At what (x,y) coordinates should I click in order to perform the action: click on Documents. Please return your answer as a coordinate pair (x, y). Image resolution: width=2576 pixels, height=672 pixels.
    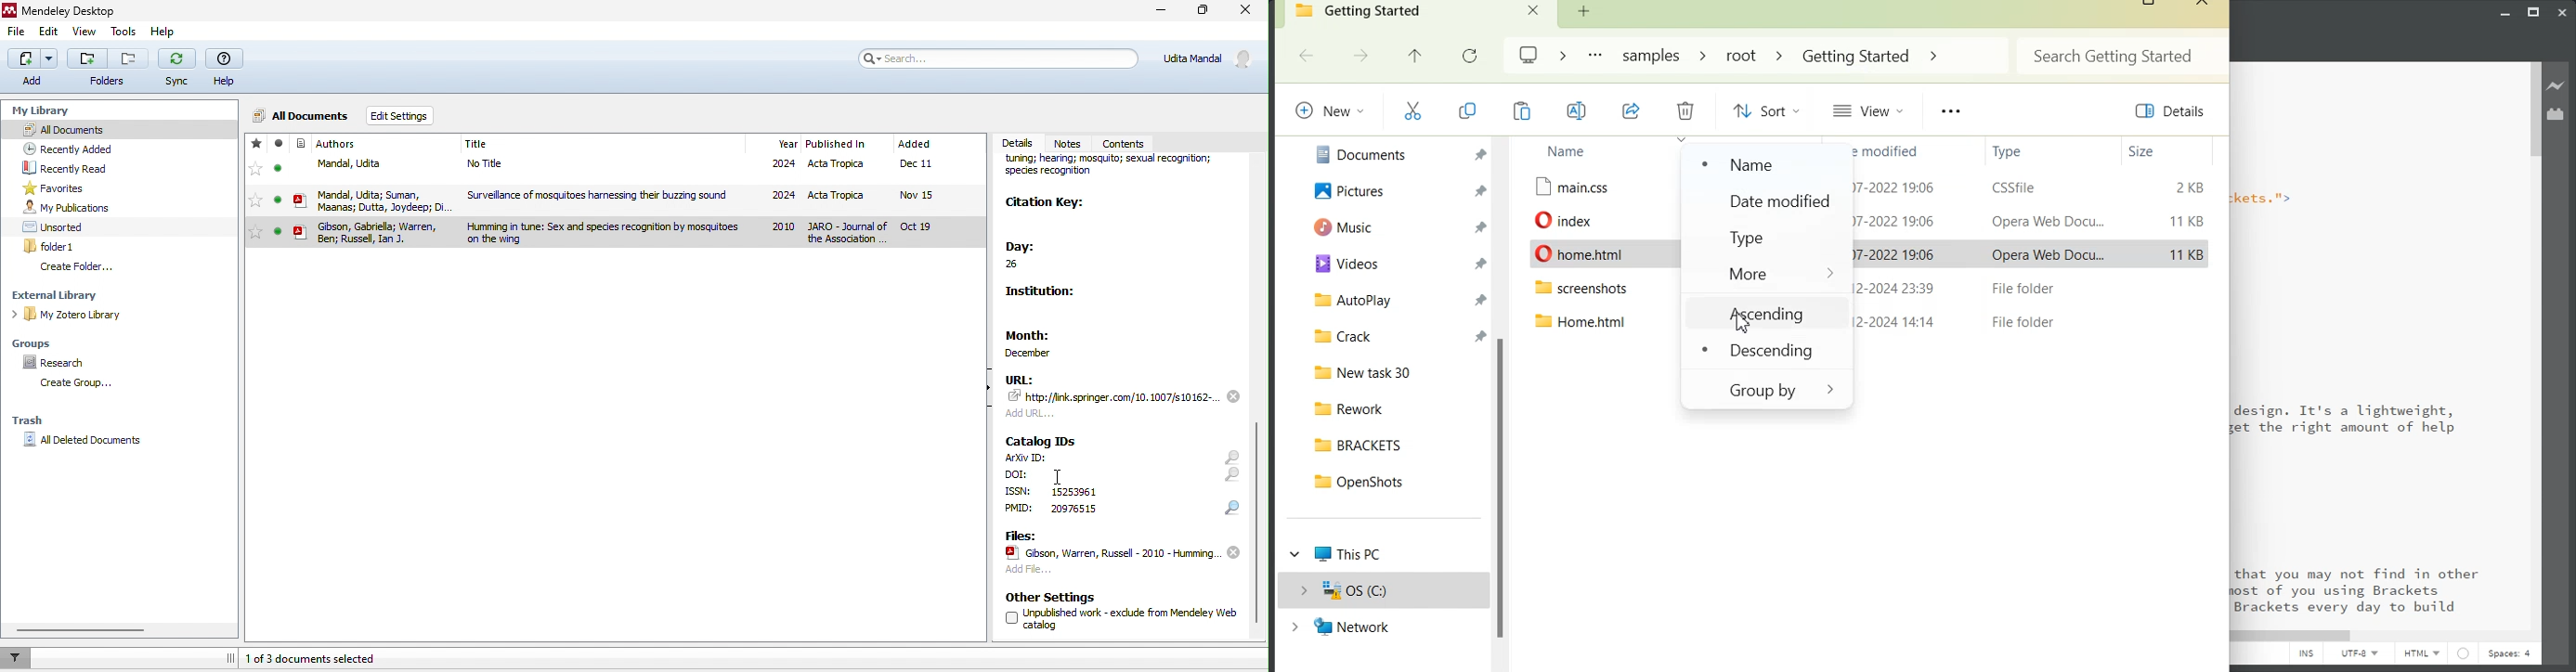
    Looking at the image, I should click on (1392, 153).